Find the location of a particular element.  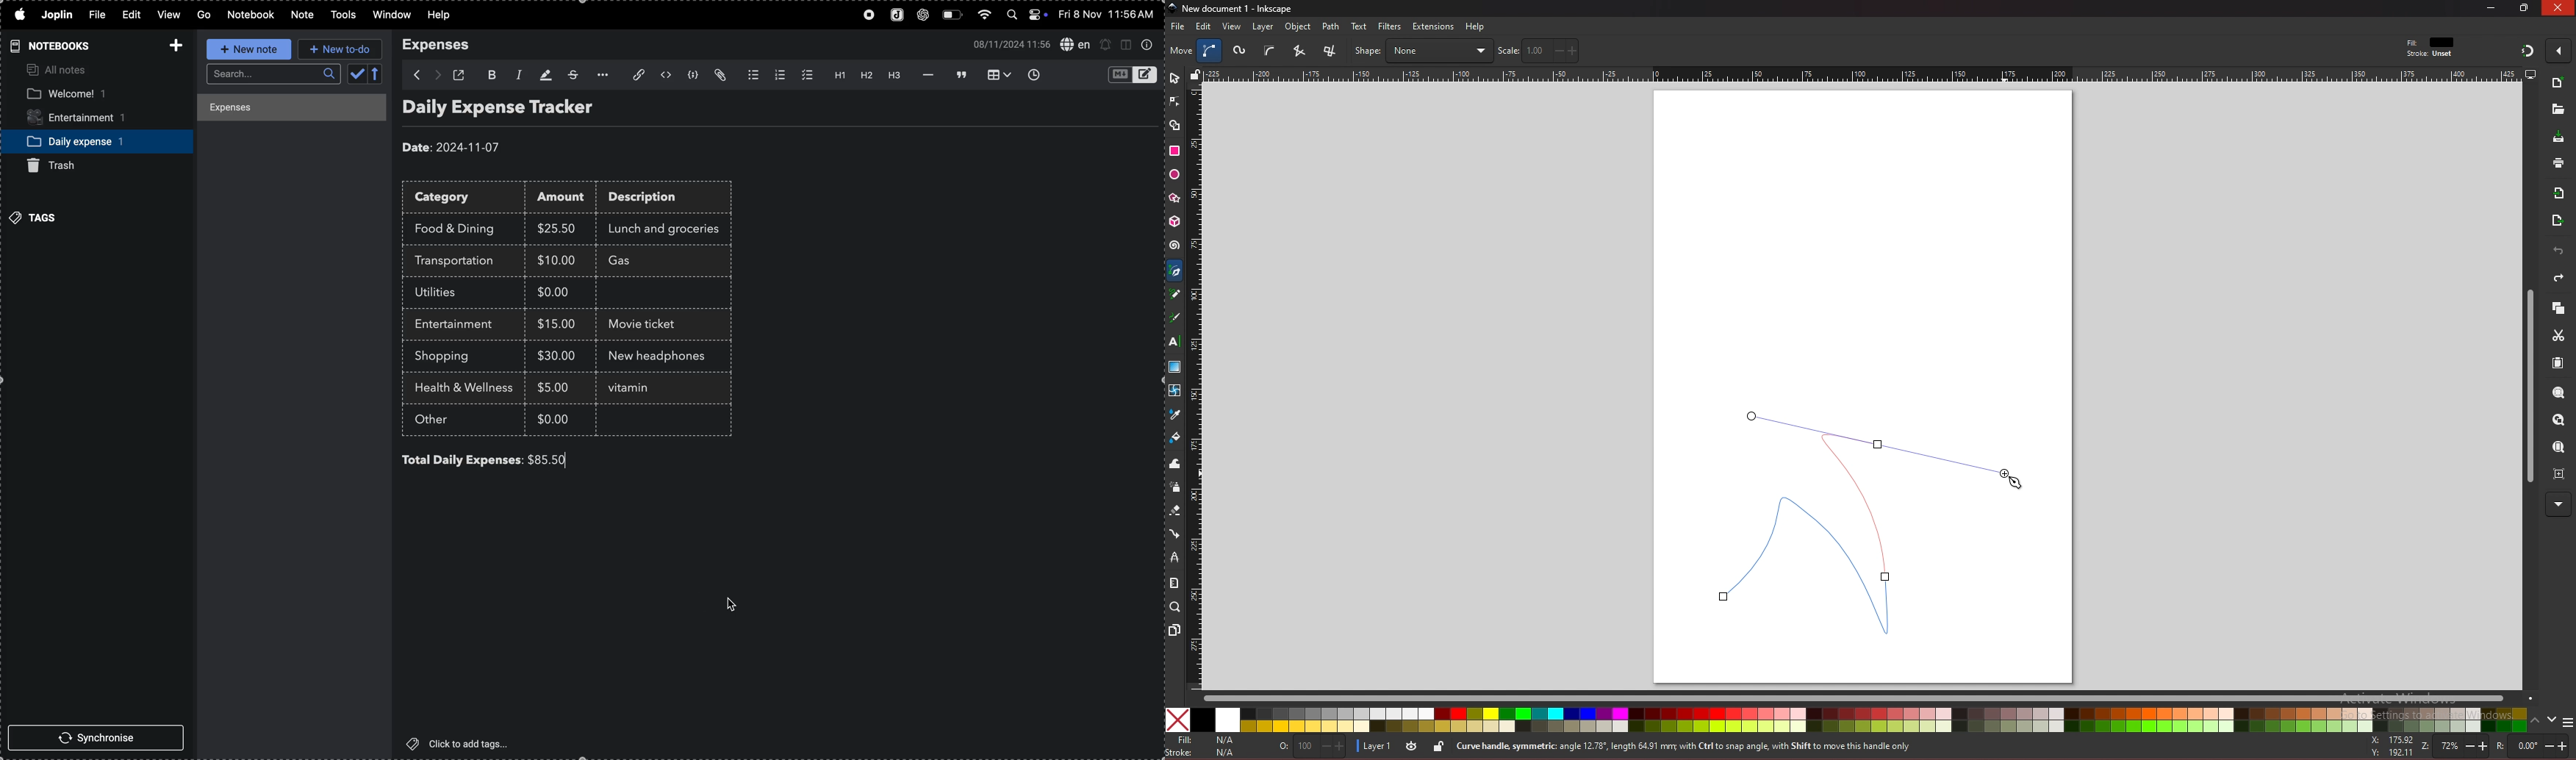

$25.00 is located at coordinates (560, 229).